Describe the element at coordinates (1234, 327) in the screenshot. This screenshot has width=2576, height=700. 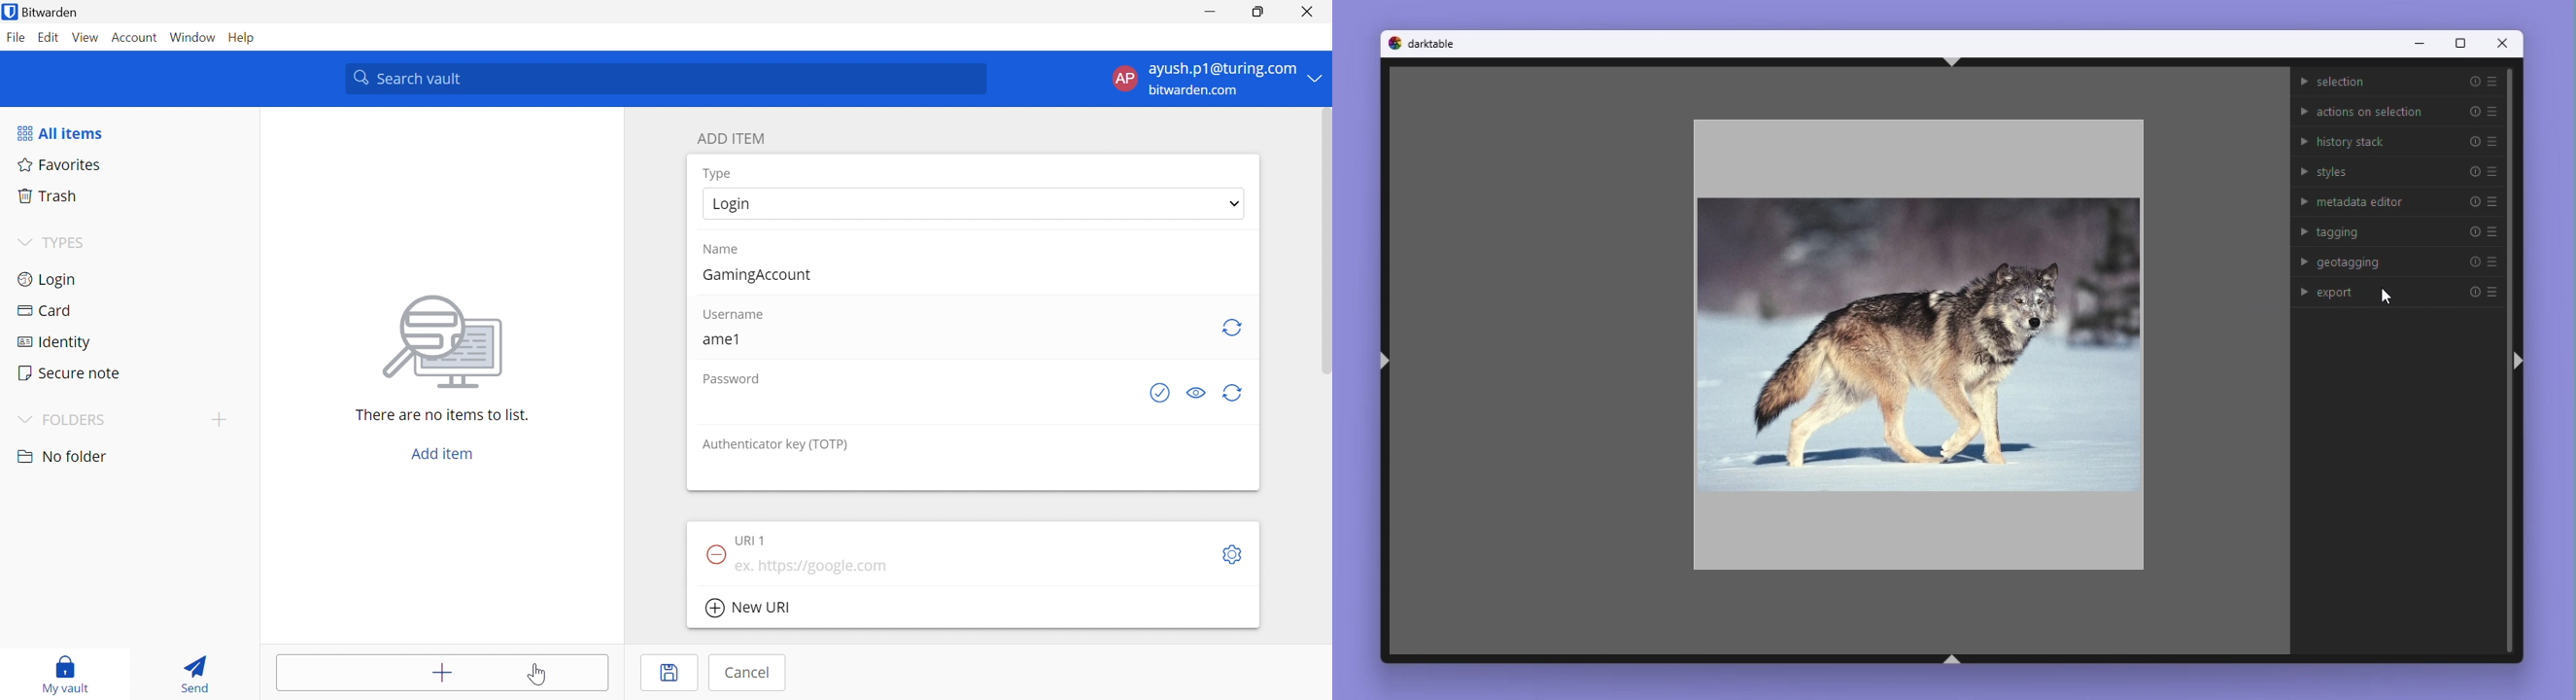
I see `Regenerate Username` at that location.